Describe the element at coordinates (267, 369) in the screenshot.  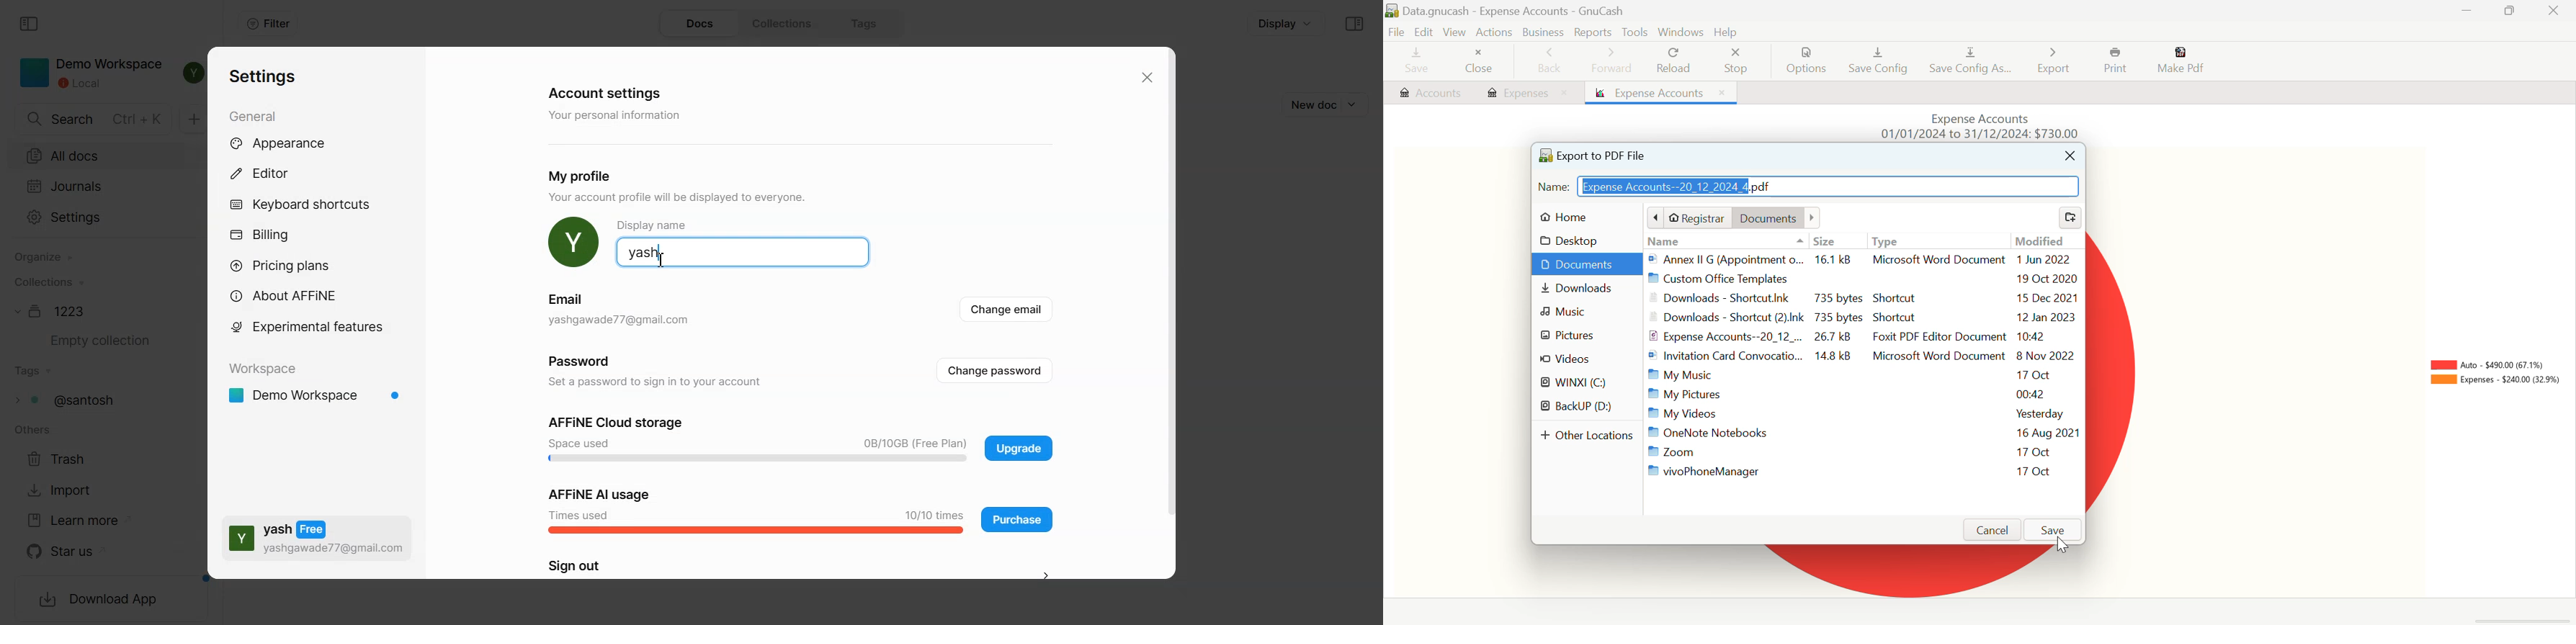
I see `Workspace` at that location.